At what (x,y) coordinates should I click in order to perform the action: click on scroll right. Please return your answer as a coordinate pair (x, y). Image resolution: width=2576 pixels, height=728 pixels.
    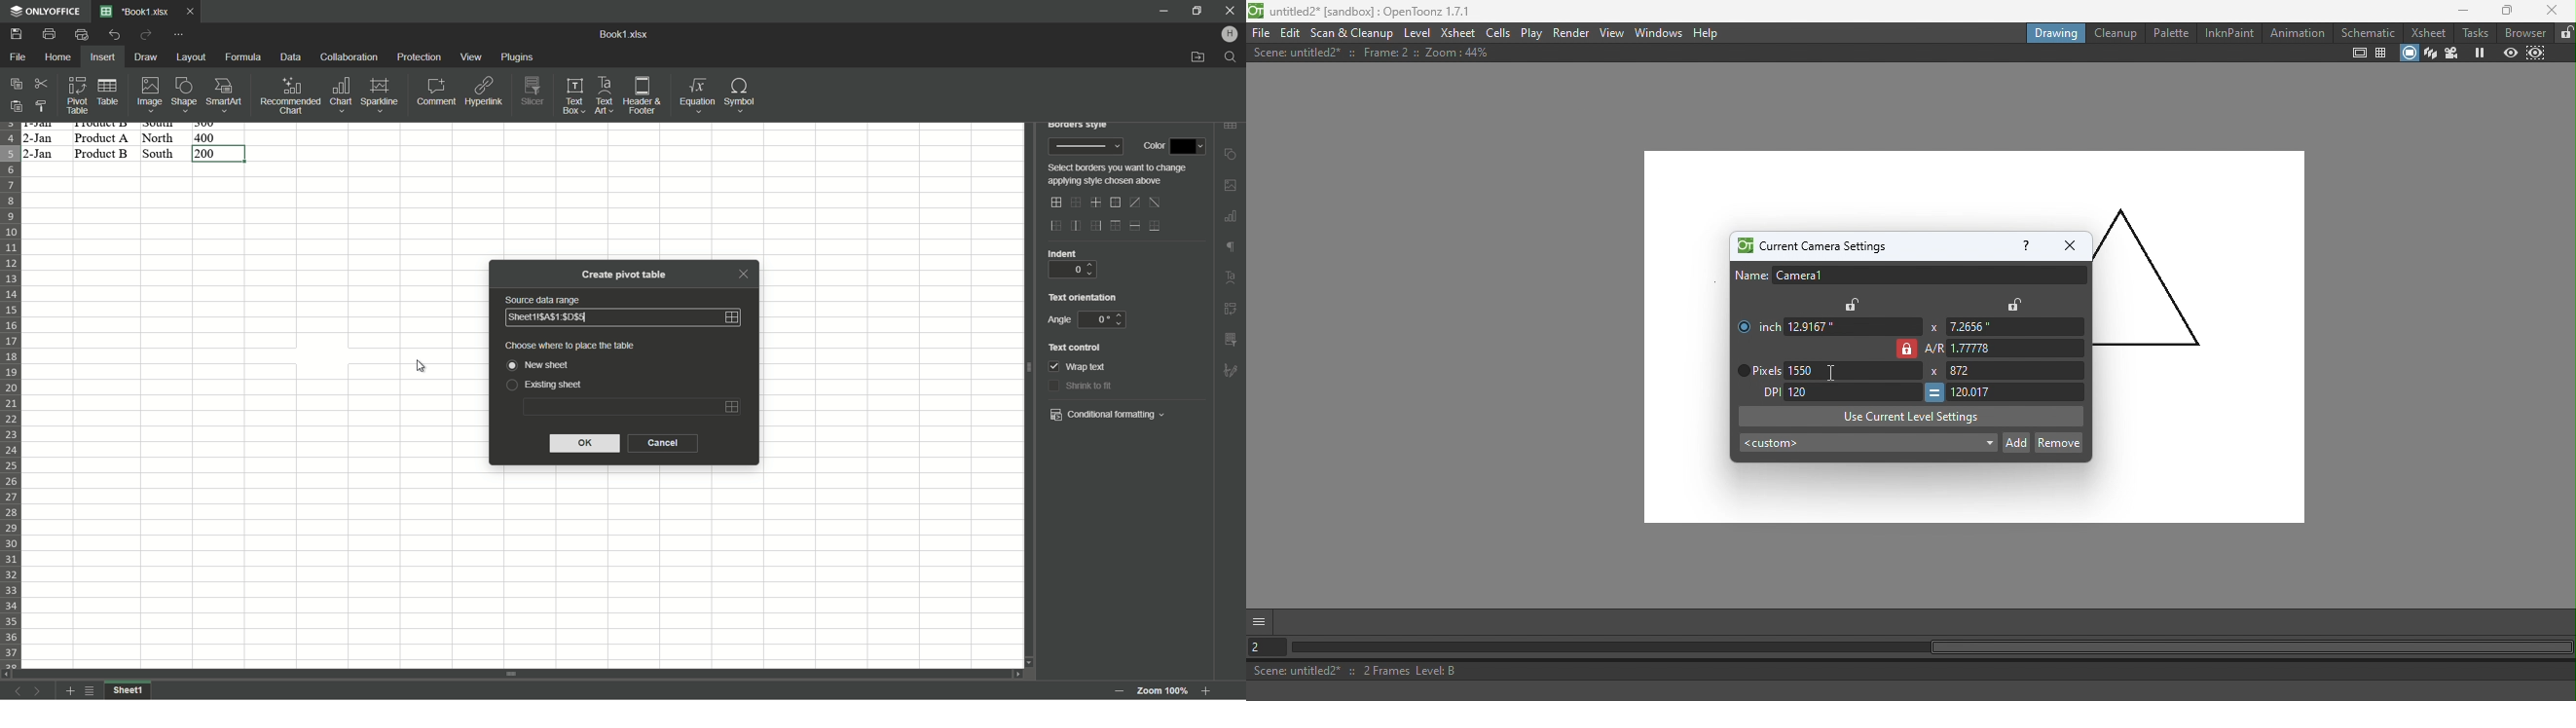
    Looking at the image, I should click on (1012, 674).